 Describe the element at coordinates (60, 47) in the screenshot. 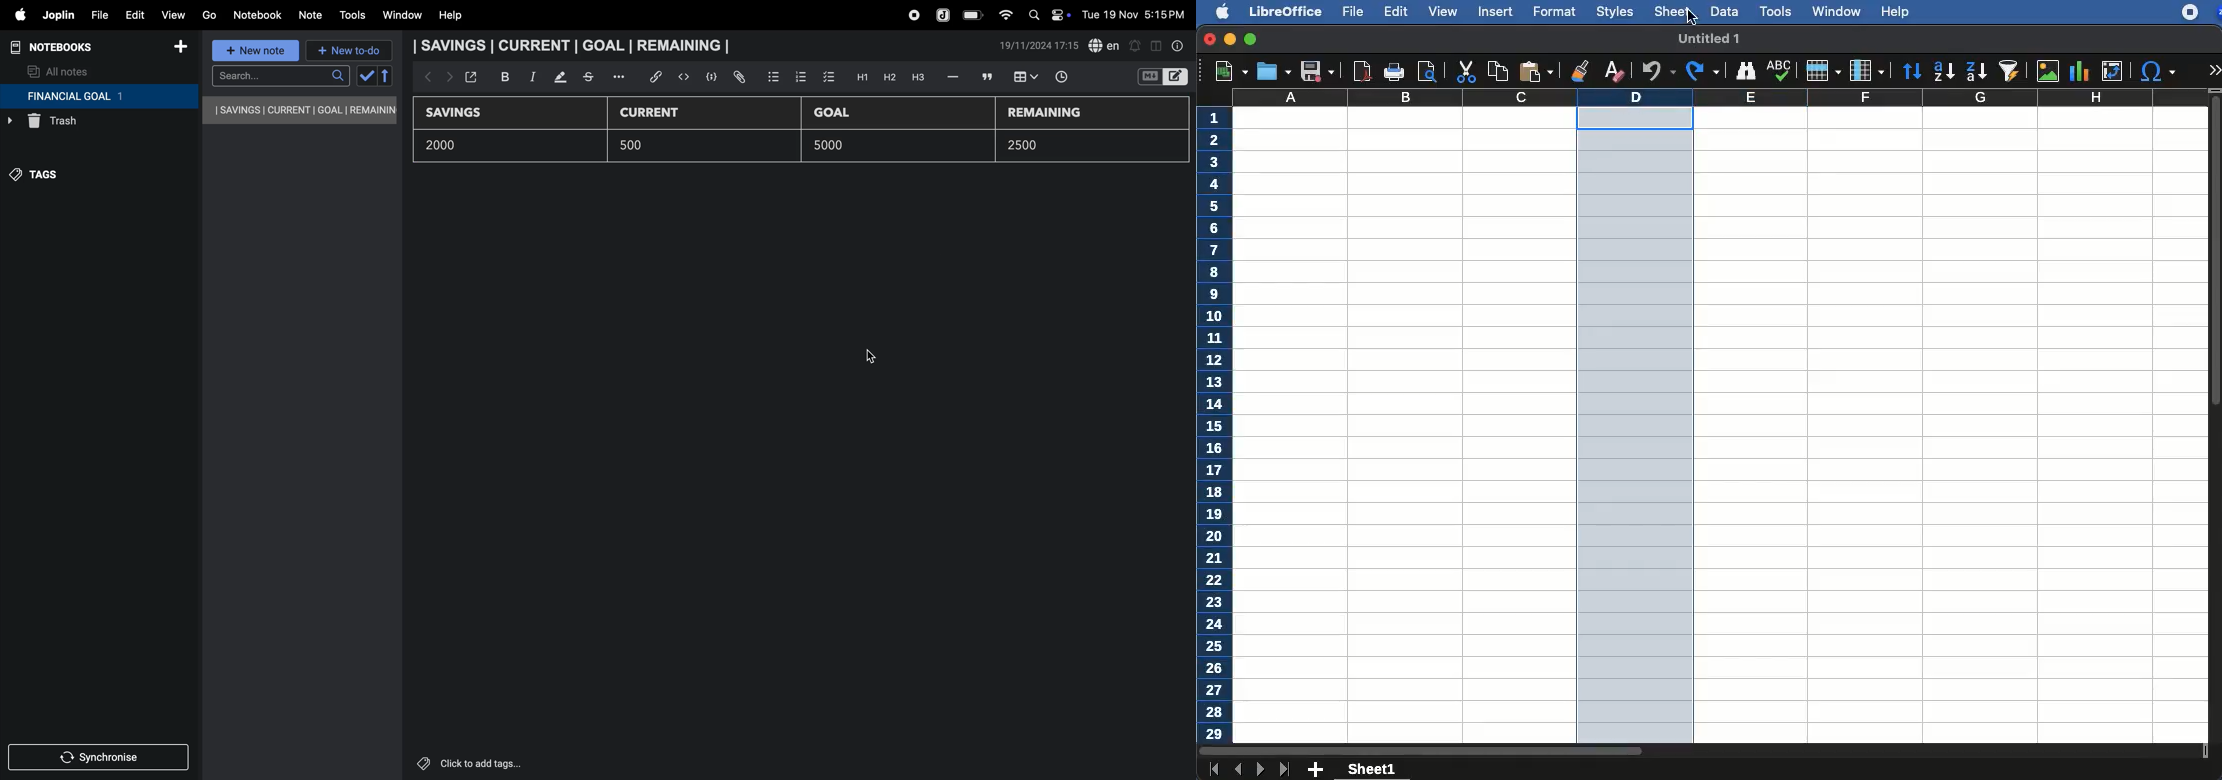

I see `notebooks` at that location.